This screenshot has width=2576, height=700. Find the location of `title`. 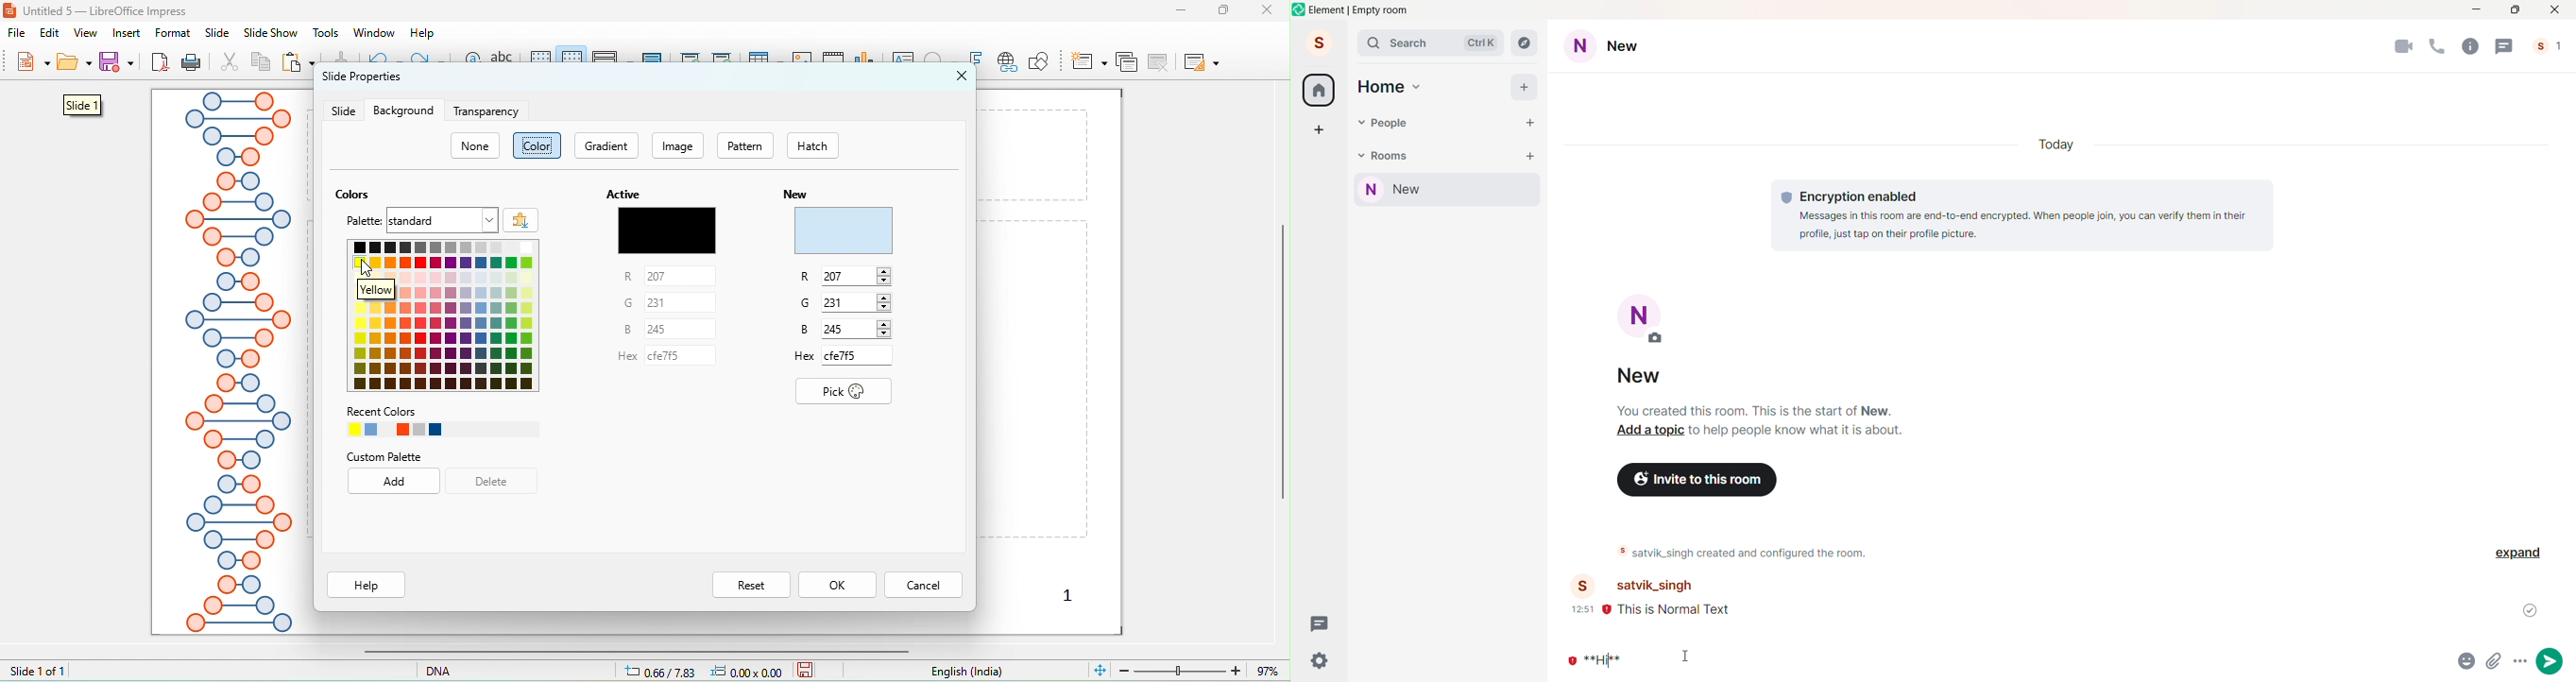

title is located at coordinates (99, 10).